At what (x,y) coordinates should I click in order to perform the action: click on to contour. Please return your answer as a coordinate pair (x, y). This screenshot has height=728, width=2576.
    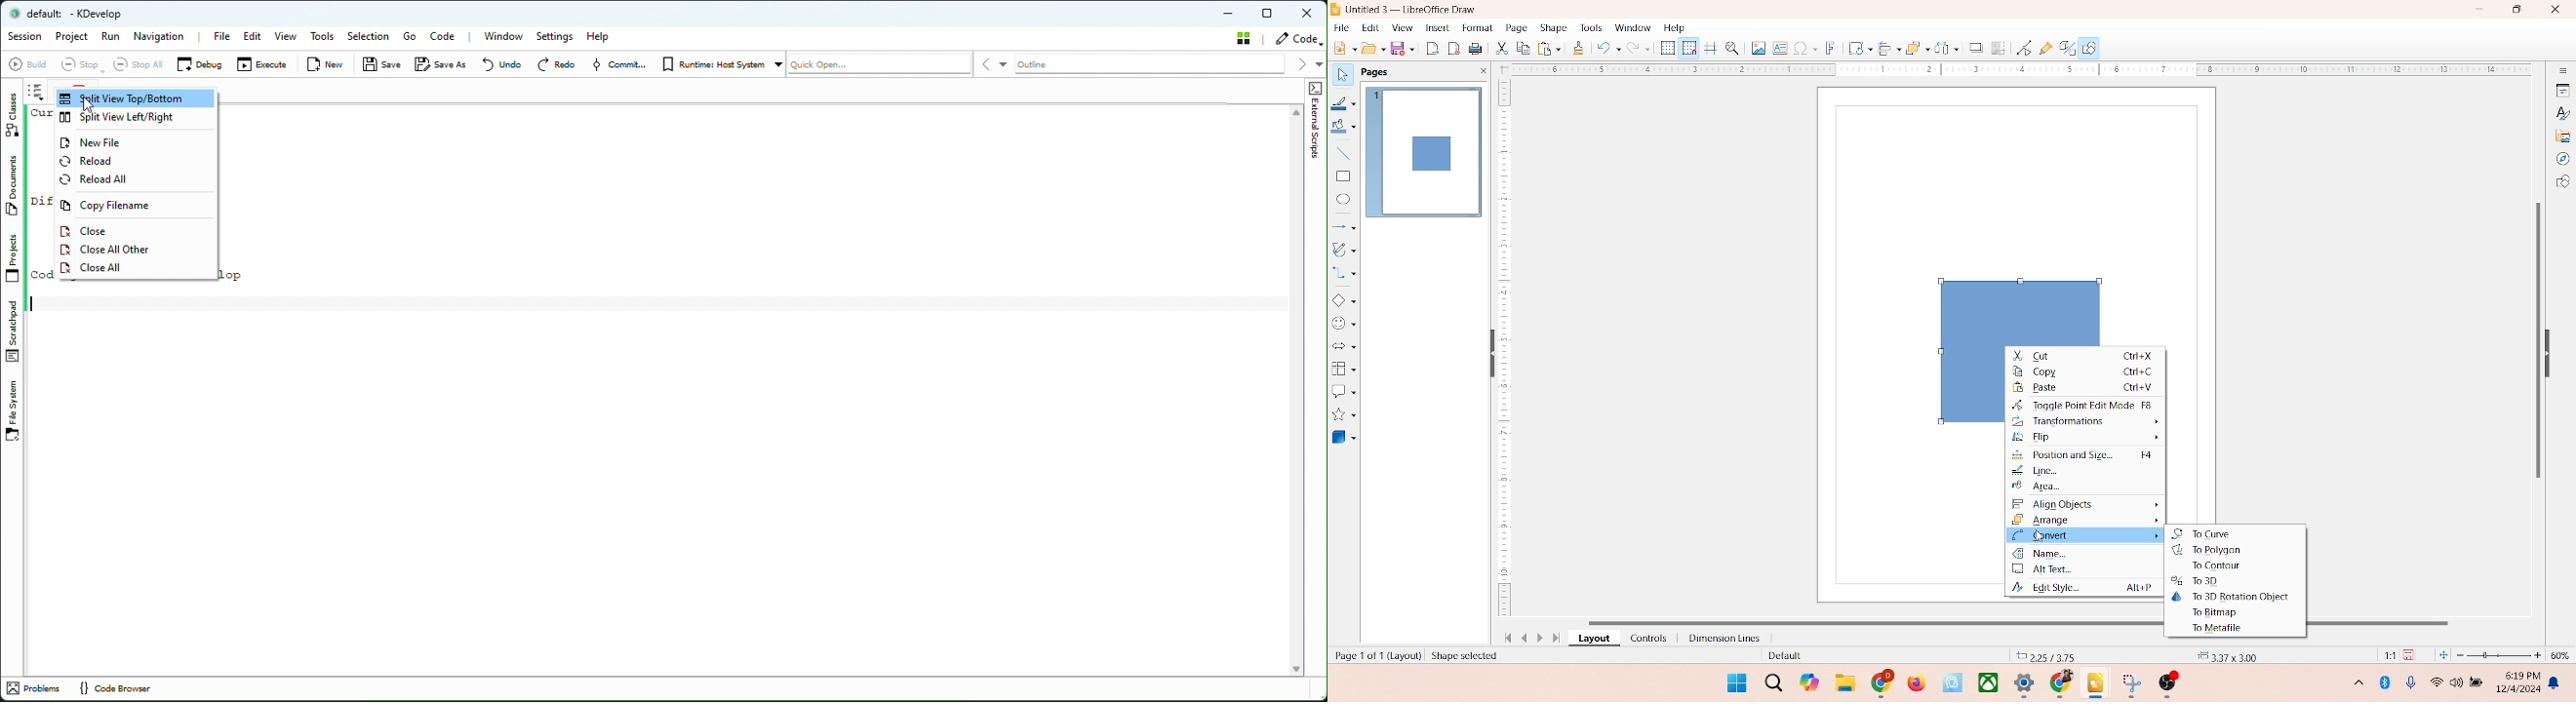
    Looking at the image, I should click on (2217, 566).